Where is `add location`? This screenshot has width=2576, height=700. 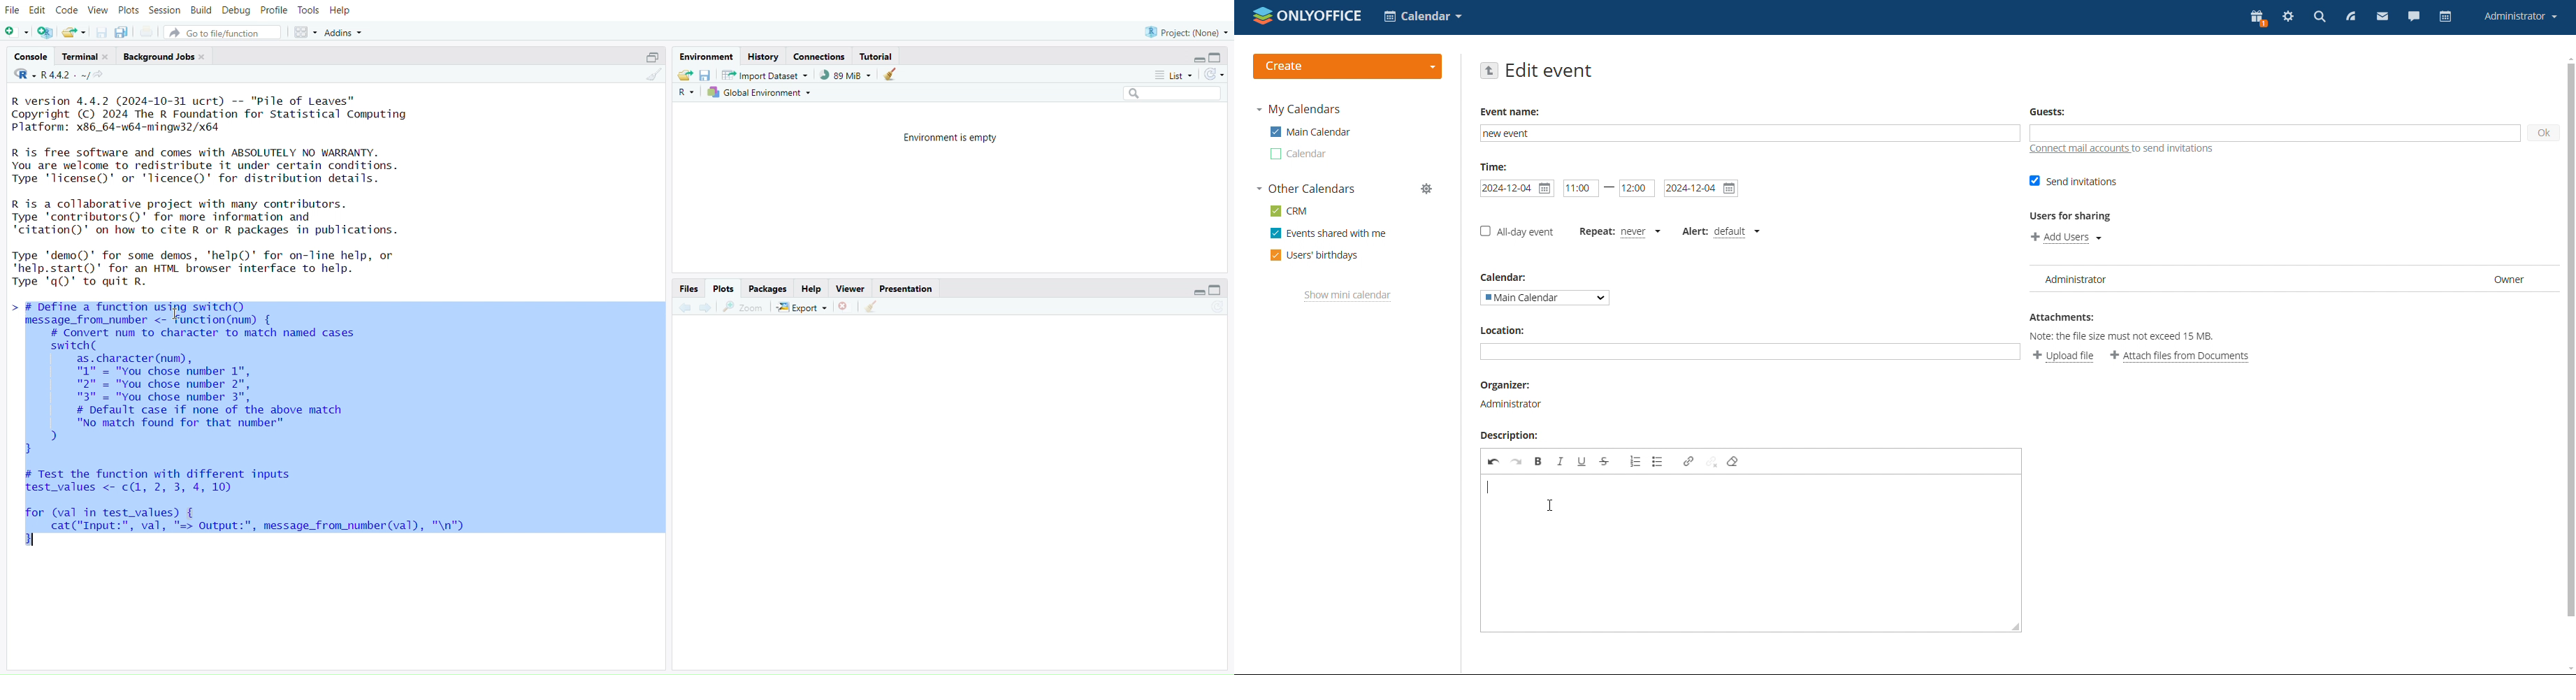
add location is located at coordinates (1750, 351).